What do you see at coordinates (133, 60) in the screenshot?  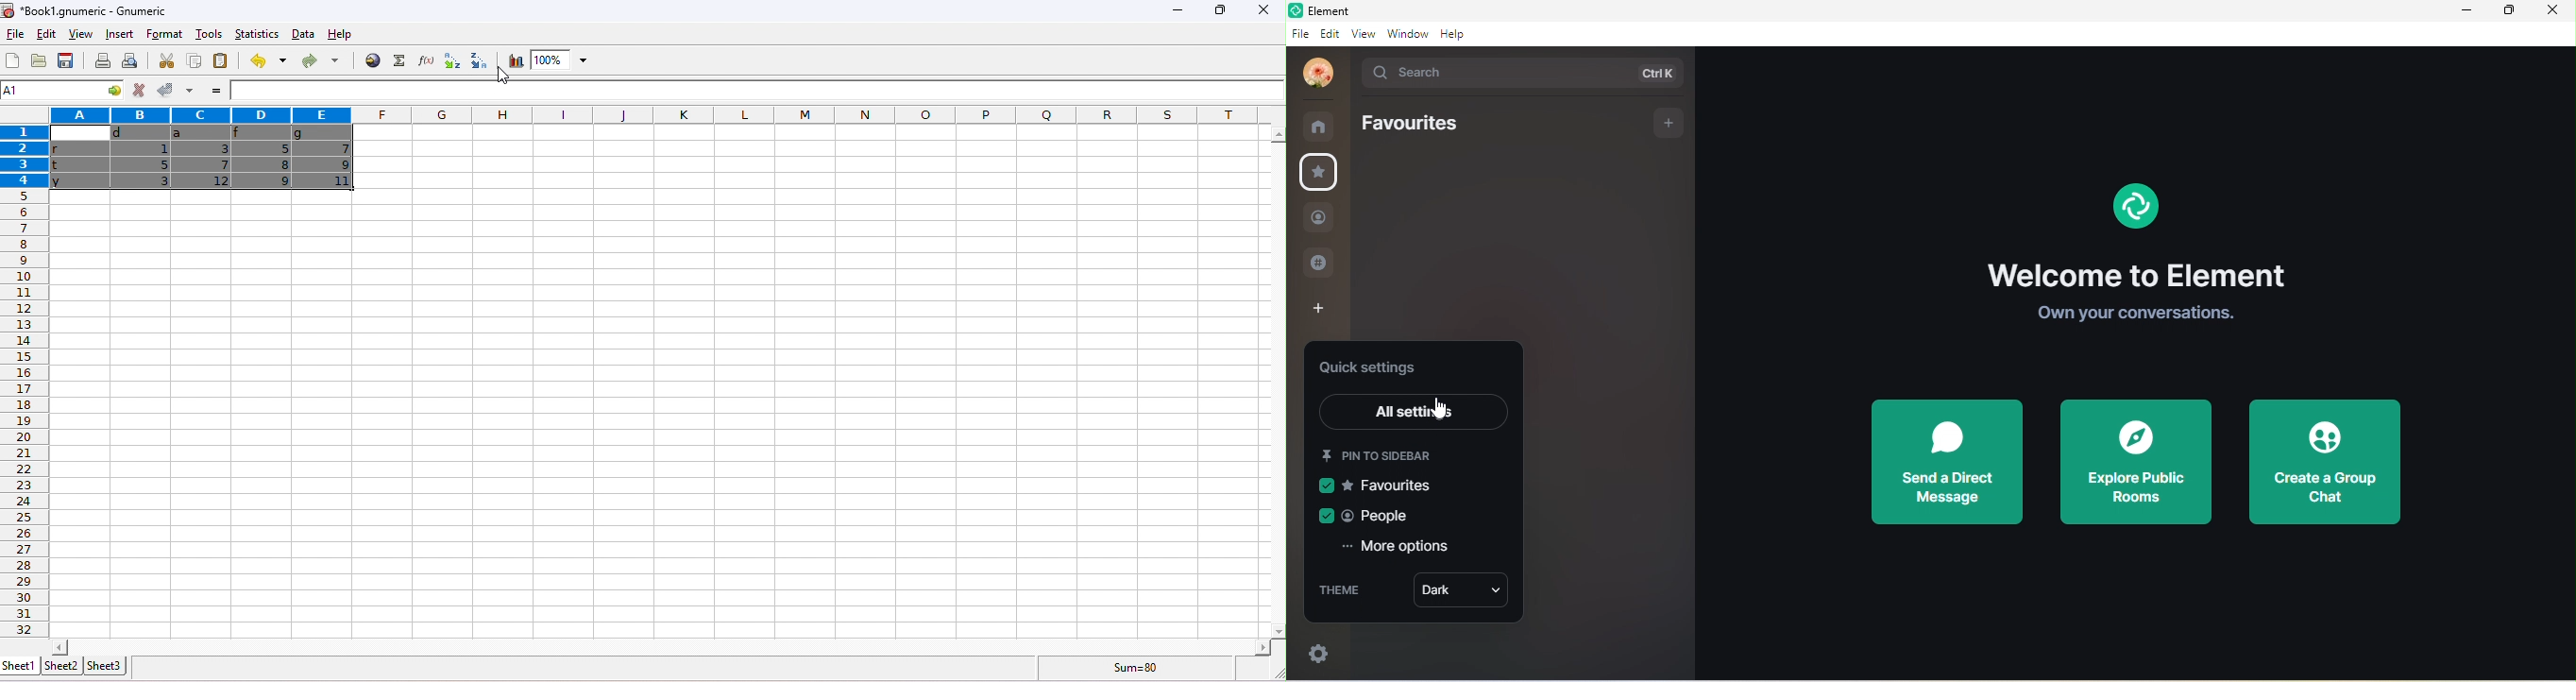 I see `print preview` at bounding box center [133, 60].